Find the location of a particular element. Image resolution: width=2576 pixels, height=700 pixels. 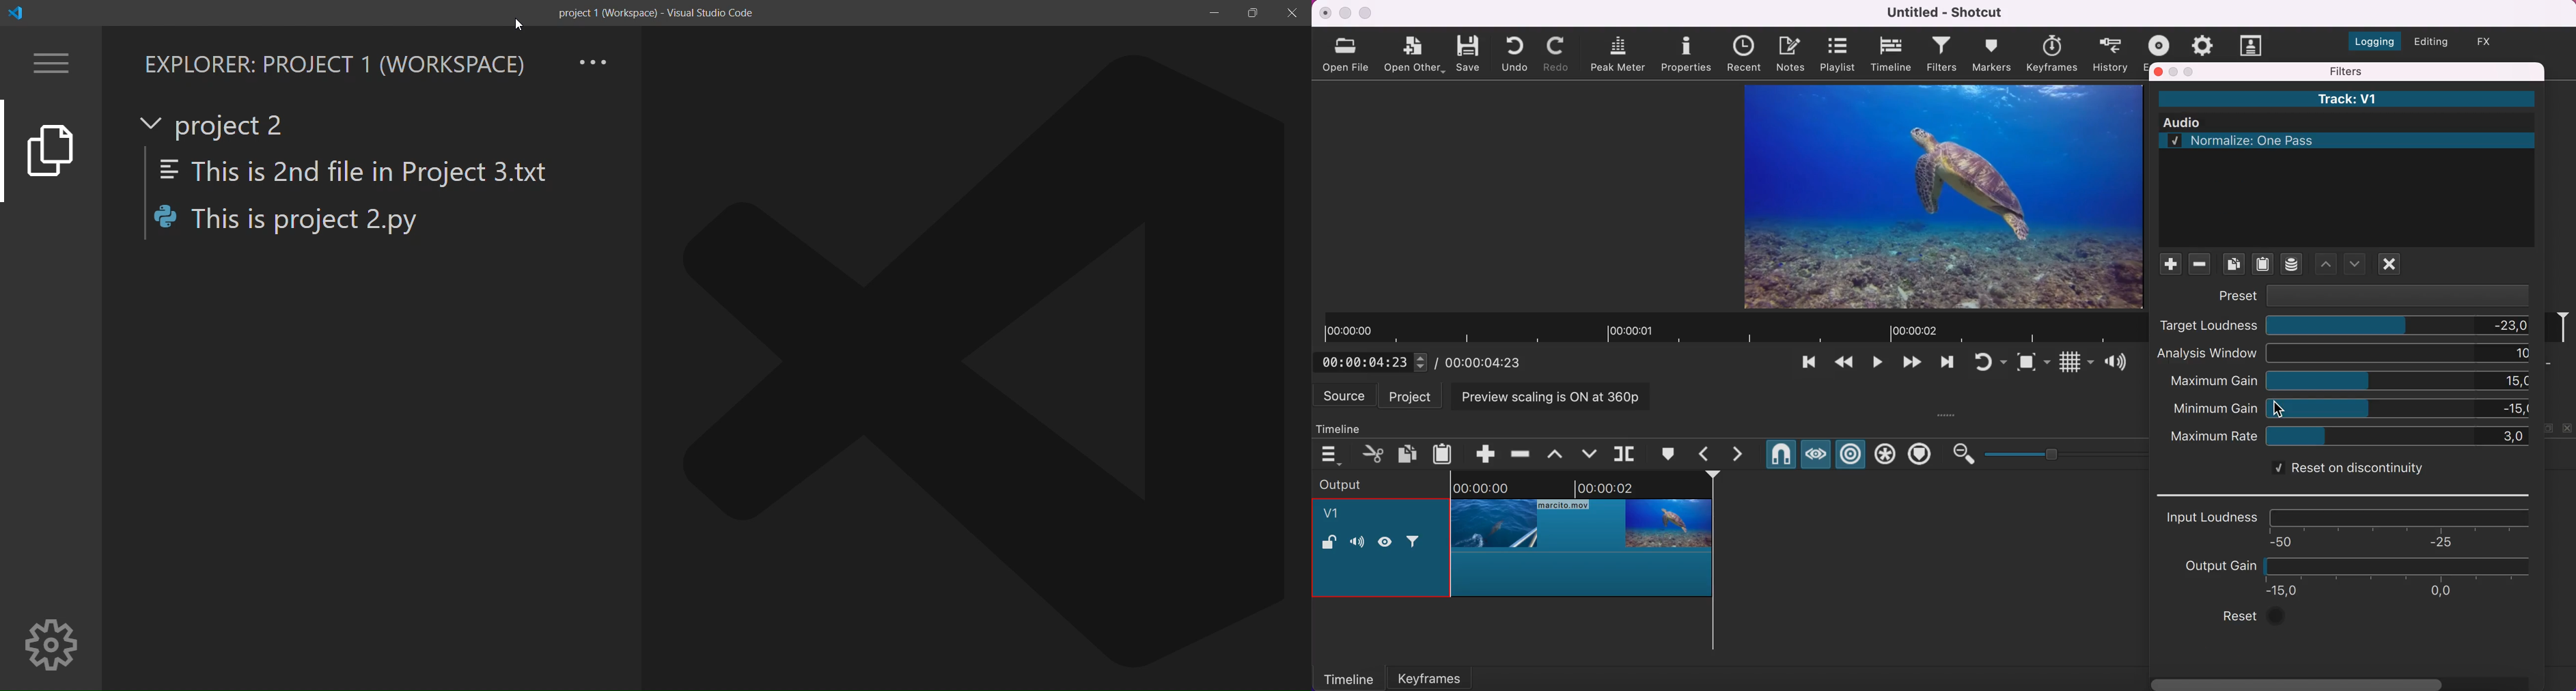

Untitled - Shotcut is located at coordinates (1947, 12).